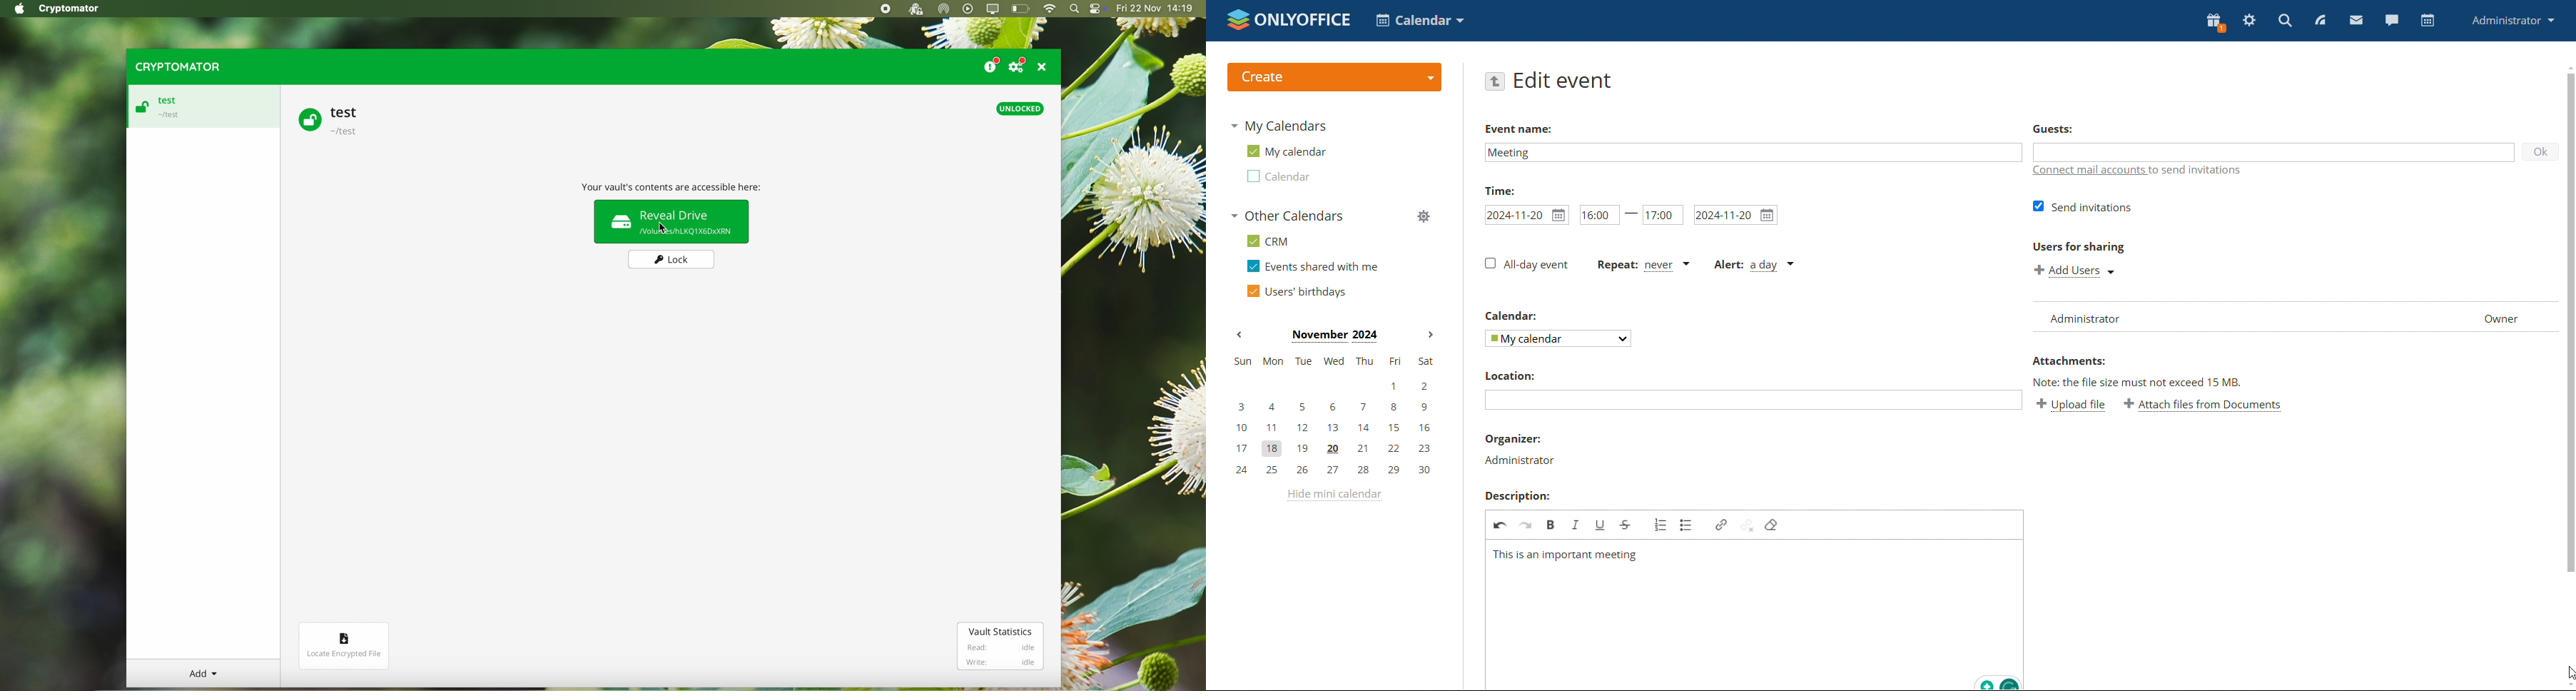  What do you see at coordinates (2429, 20) in the screenshot?
I see `calendar` at bounding box center [2429, 20].